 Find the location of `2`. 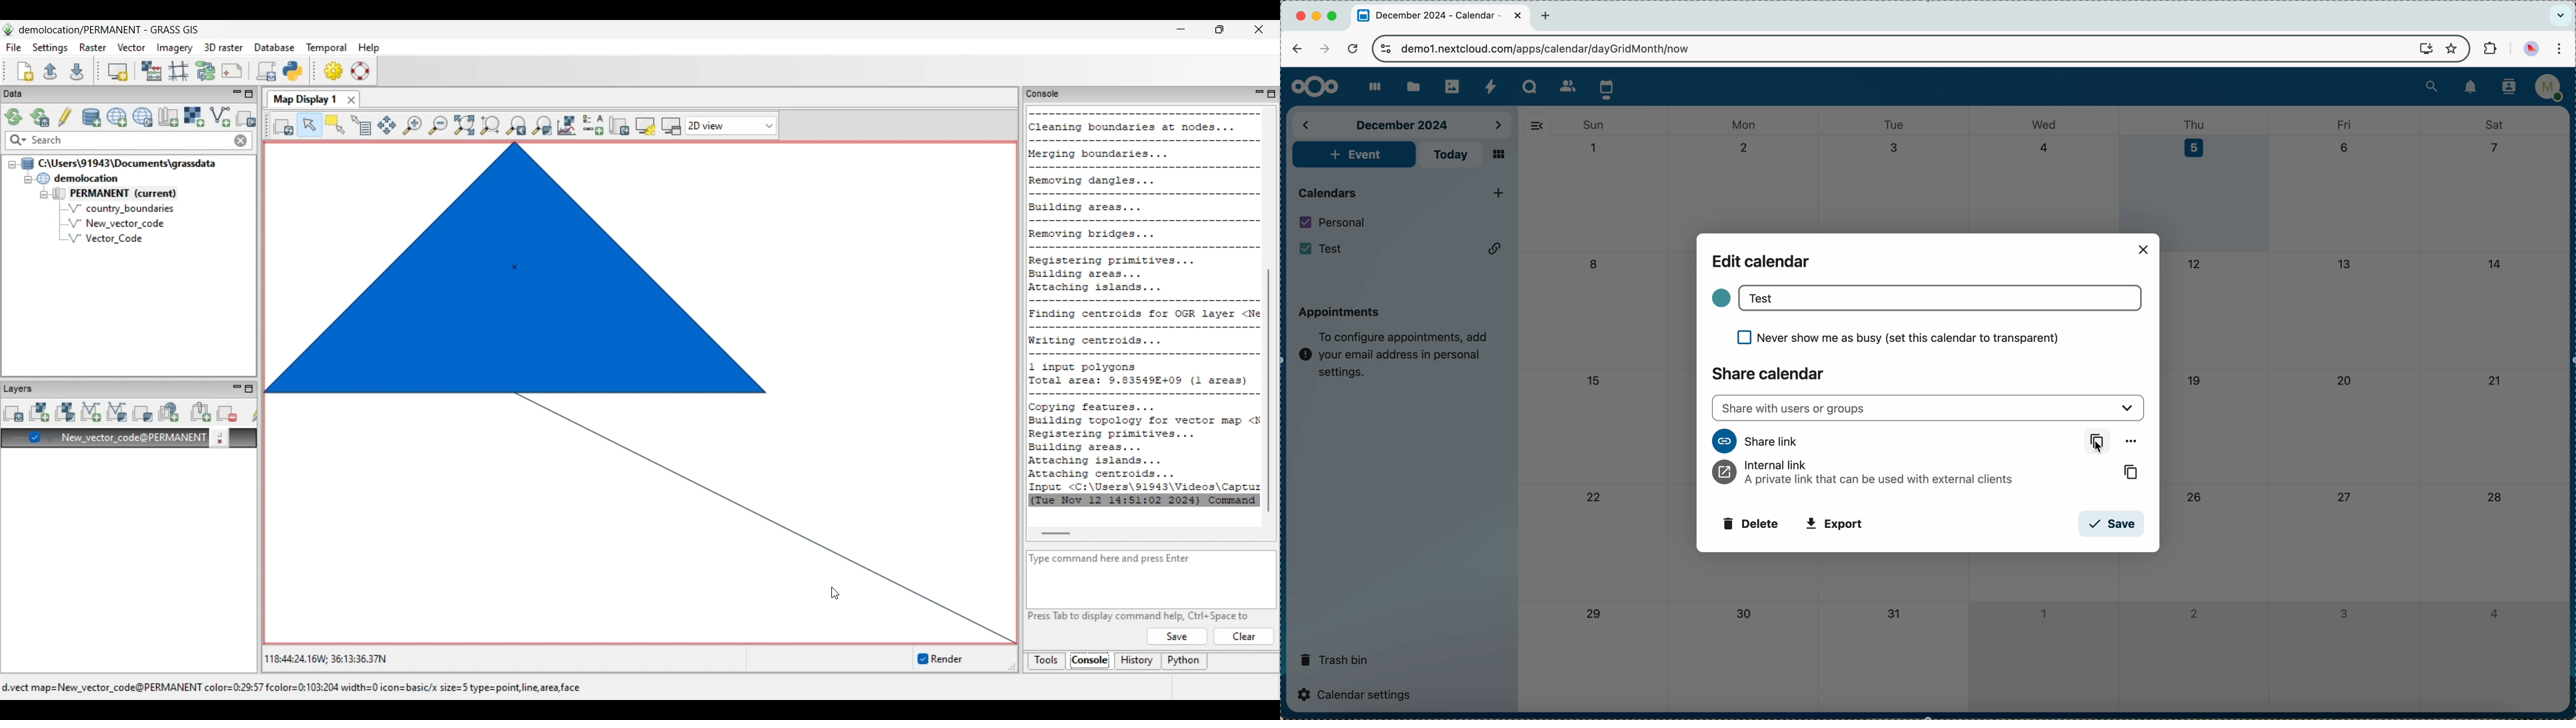

2 is located at coordinates (2194, 613).